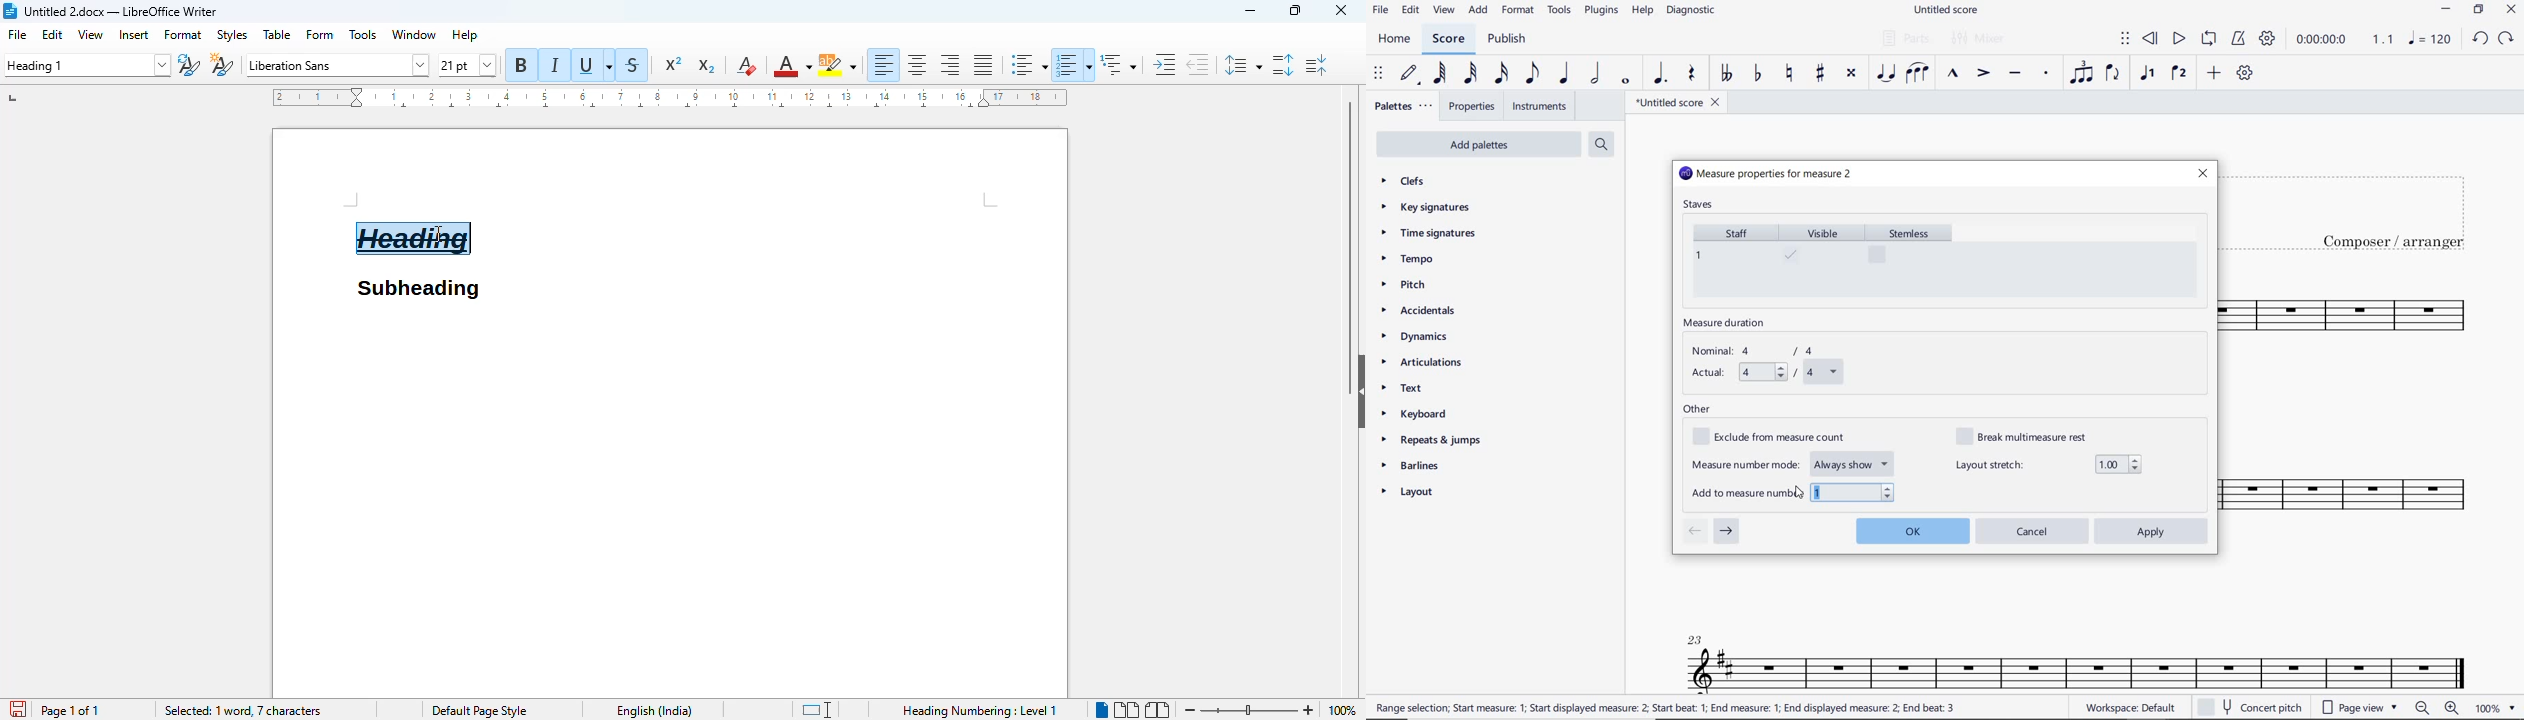  What do you see at coordinates (2049, 464) in the screenshot?
I see `layout stretch` at bounding box center [2049, 464].